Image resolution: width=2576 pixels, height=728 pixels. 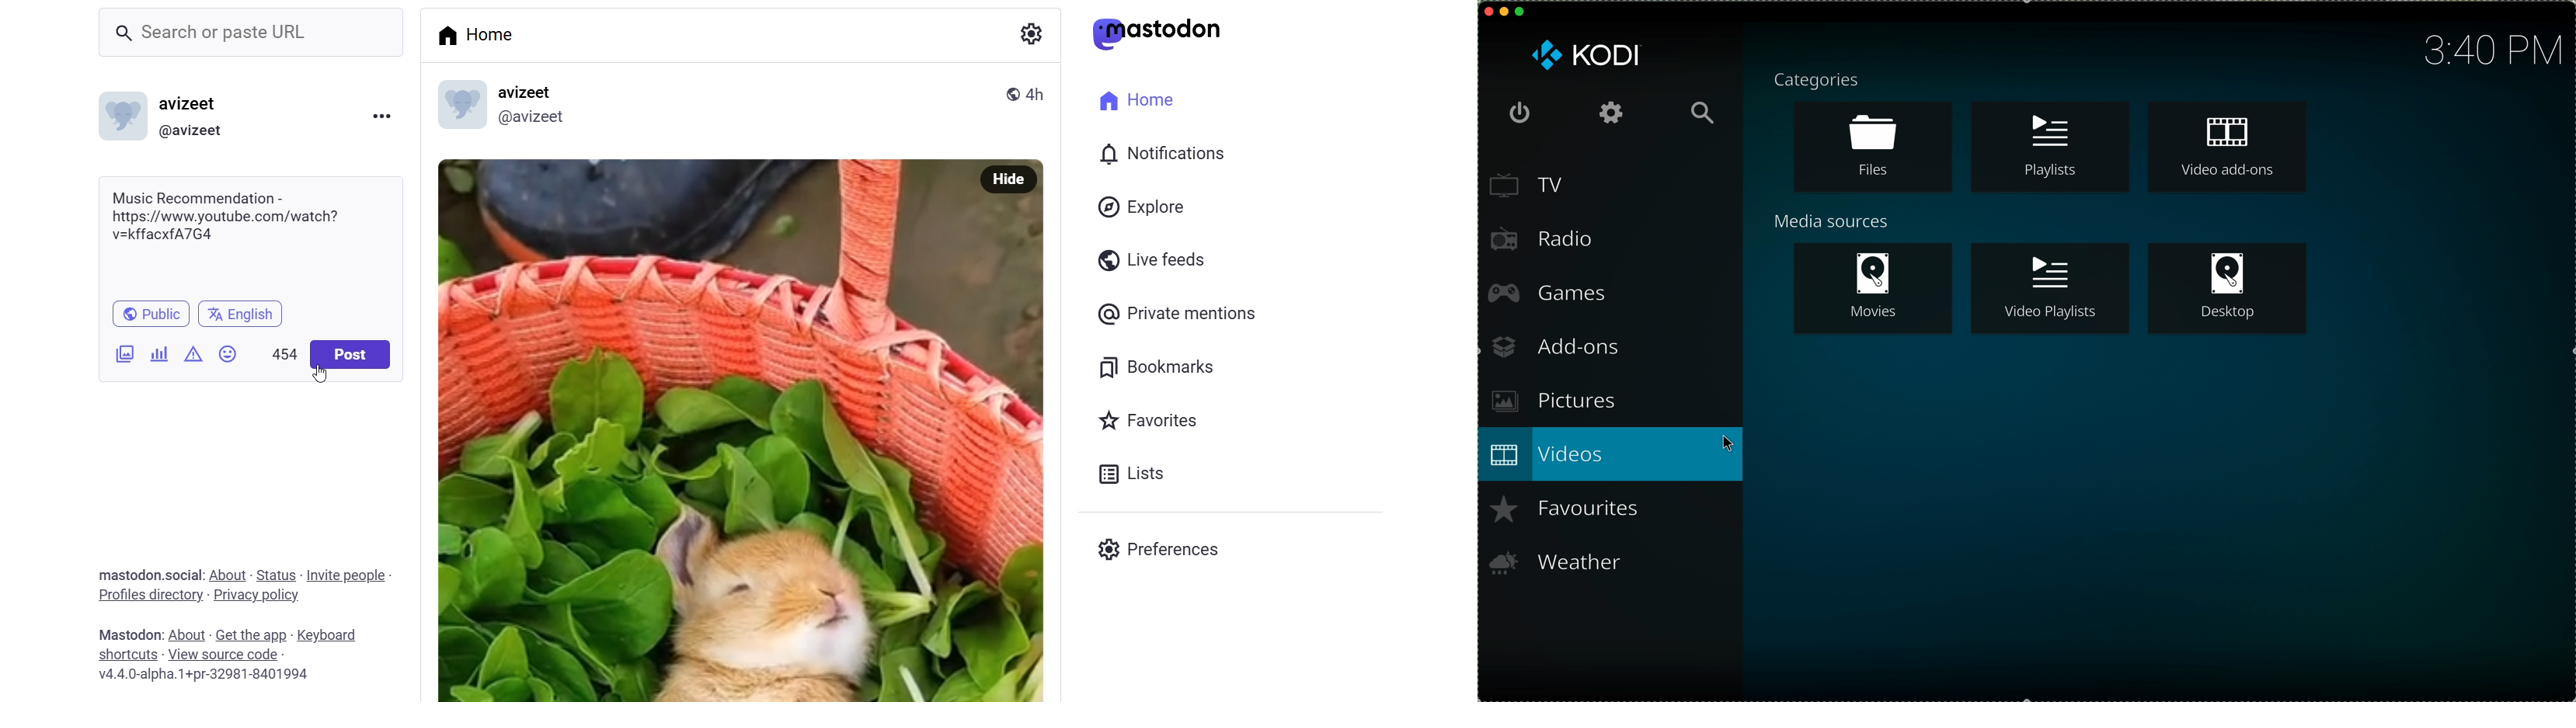 What do you see at coordinates (533, 92) in the screenshot?
I see `avizeet` at bounding box center [533, 92].